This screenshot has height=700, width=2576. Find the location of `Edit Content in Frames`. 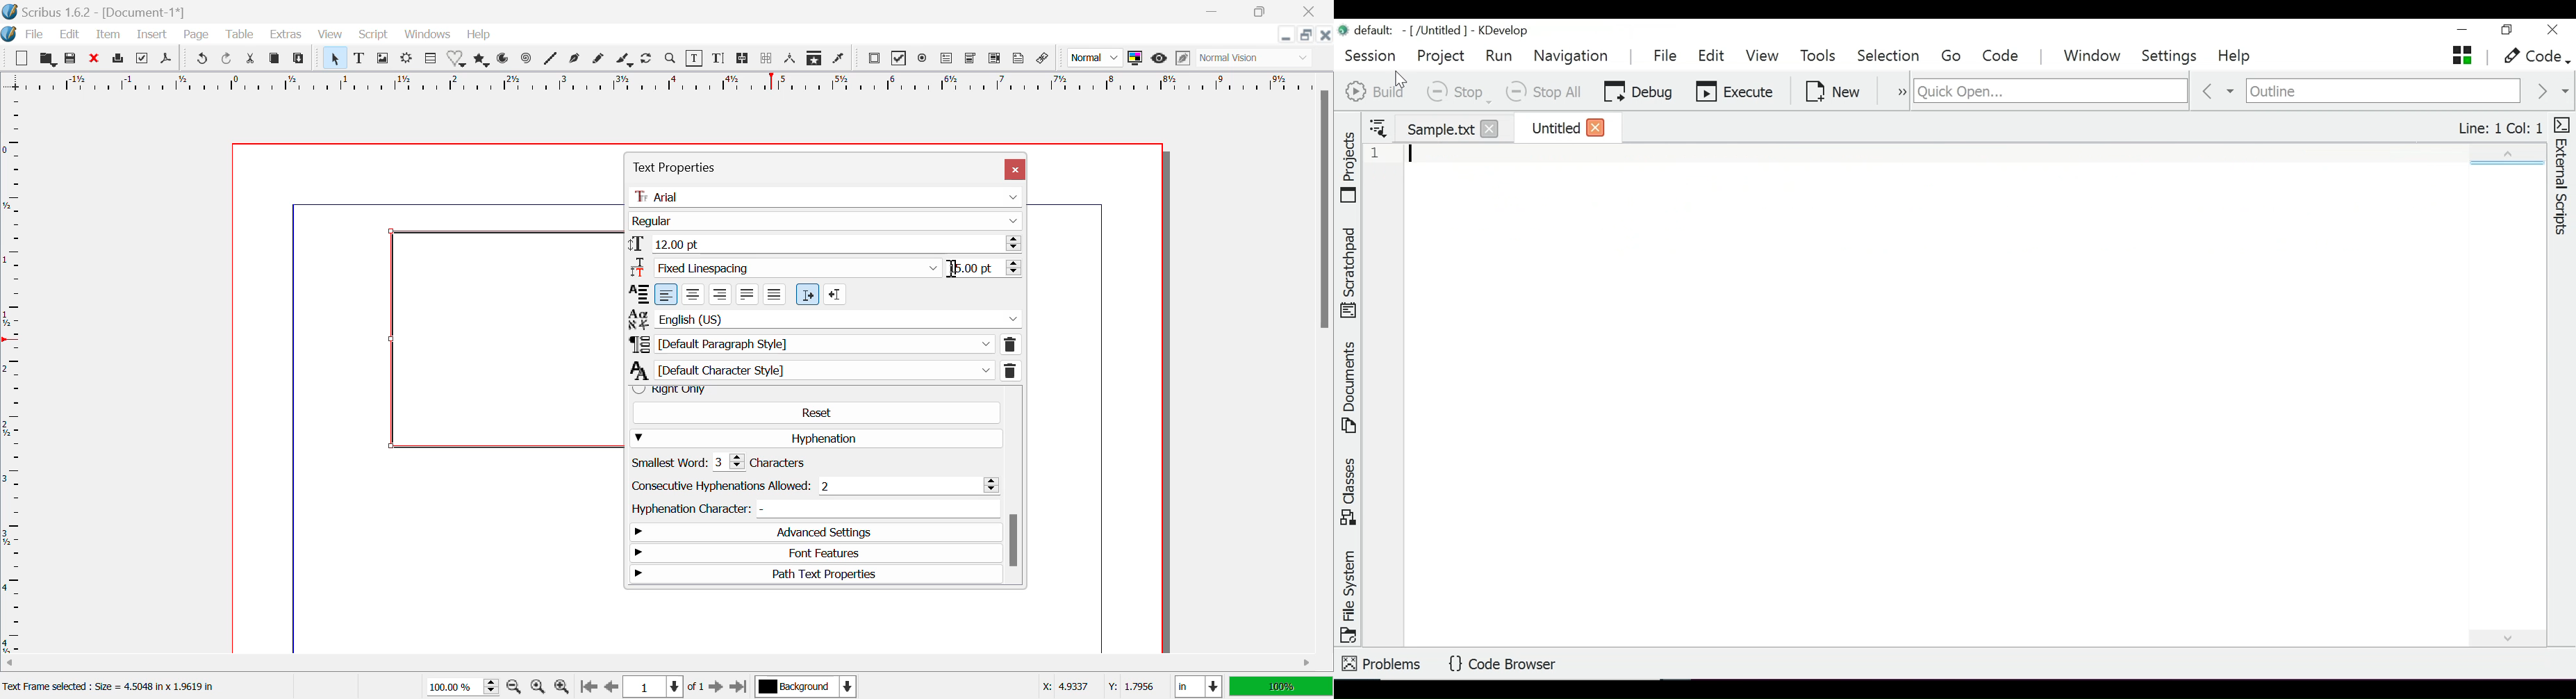

Edit Content in Frames is located at coordinates (697, 58).